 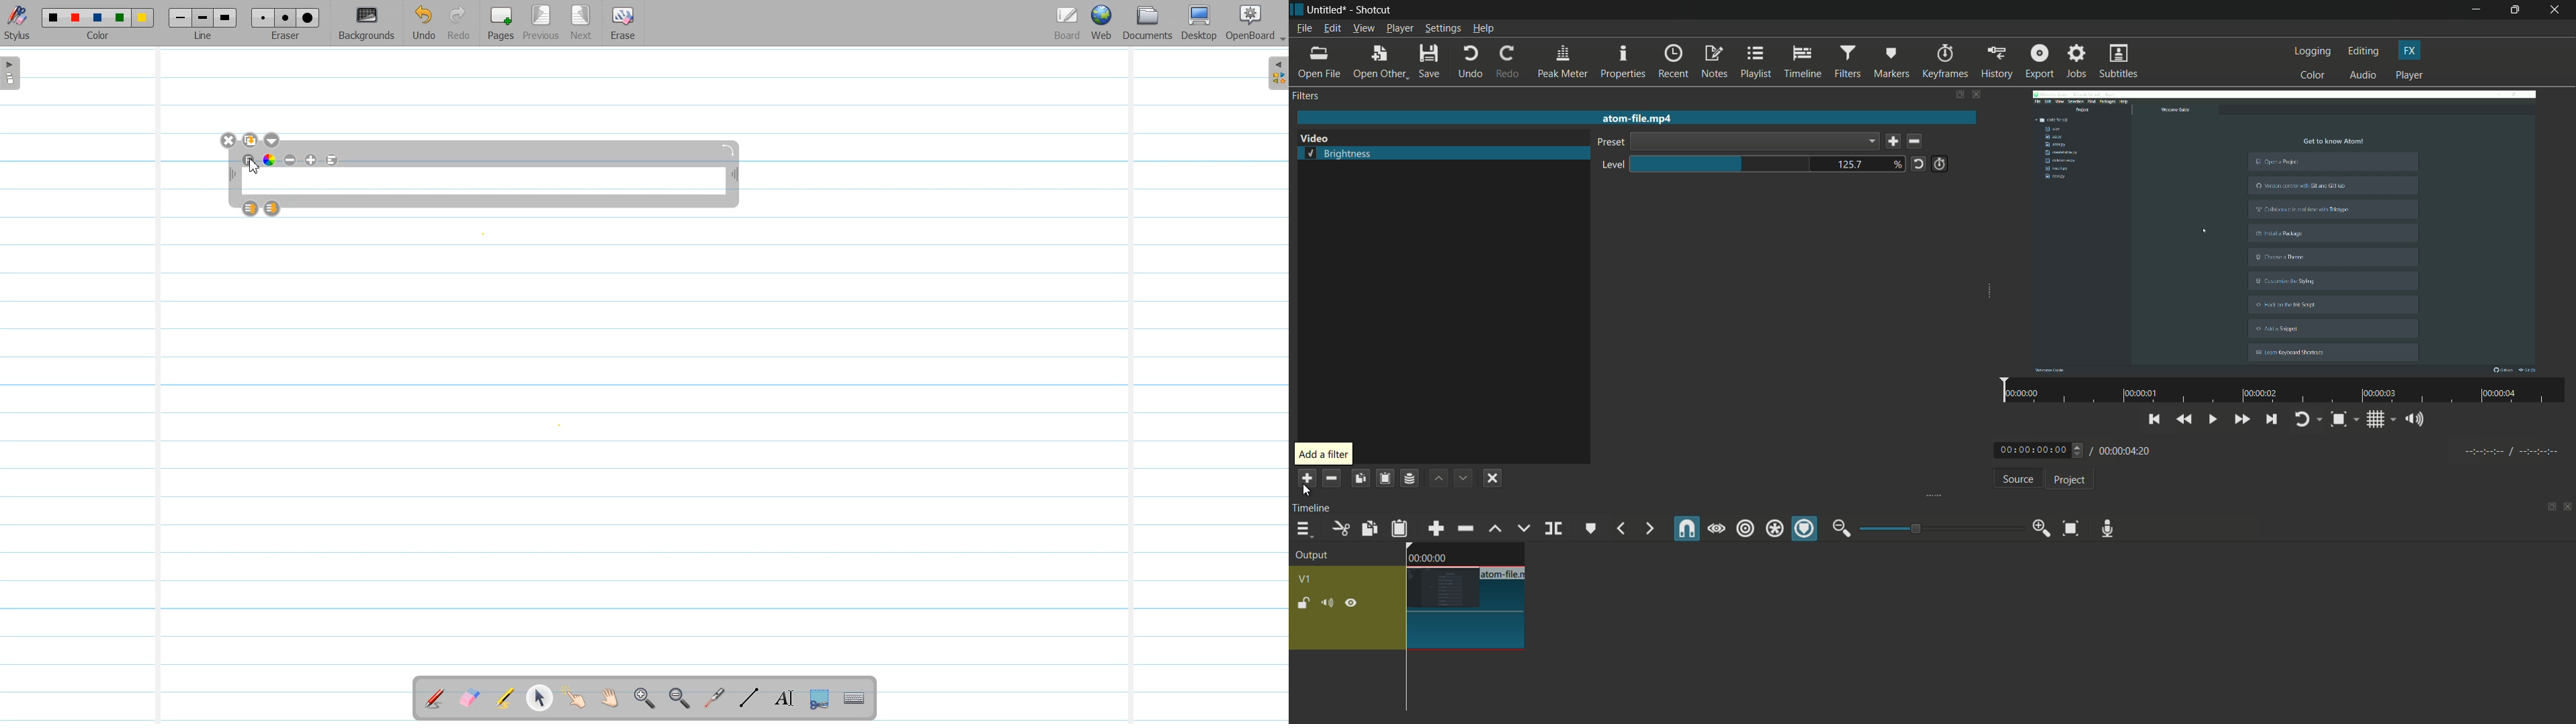 I want to click on move filter up, so click(x=1438, y=478).